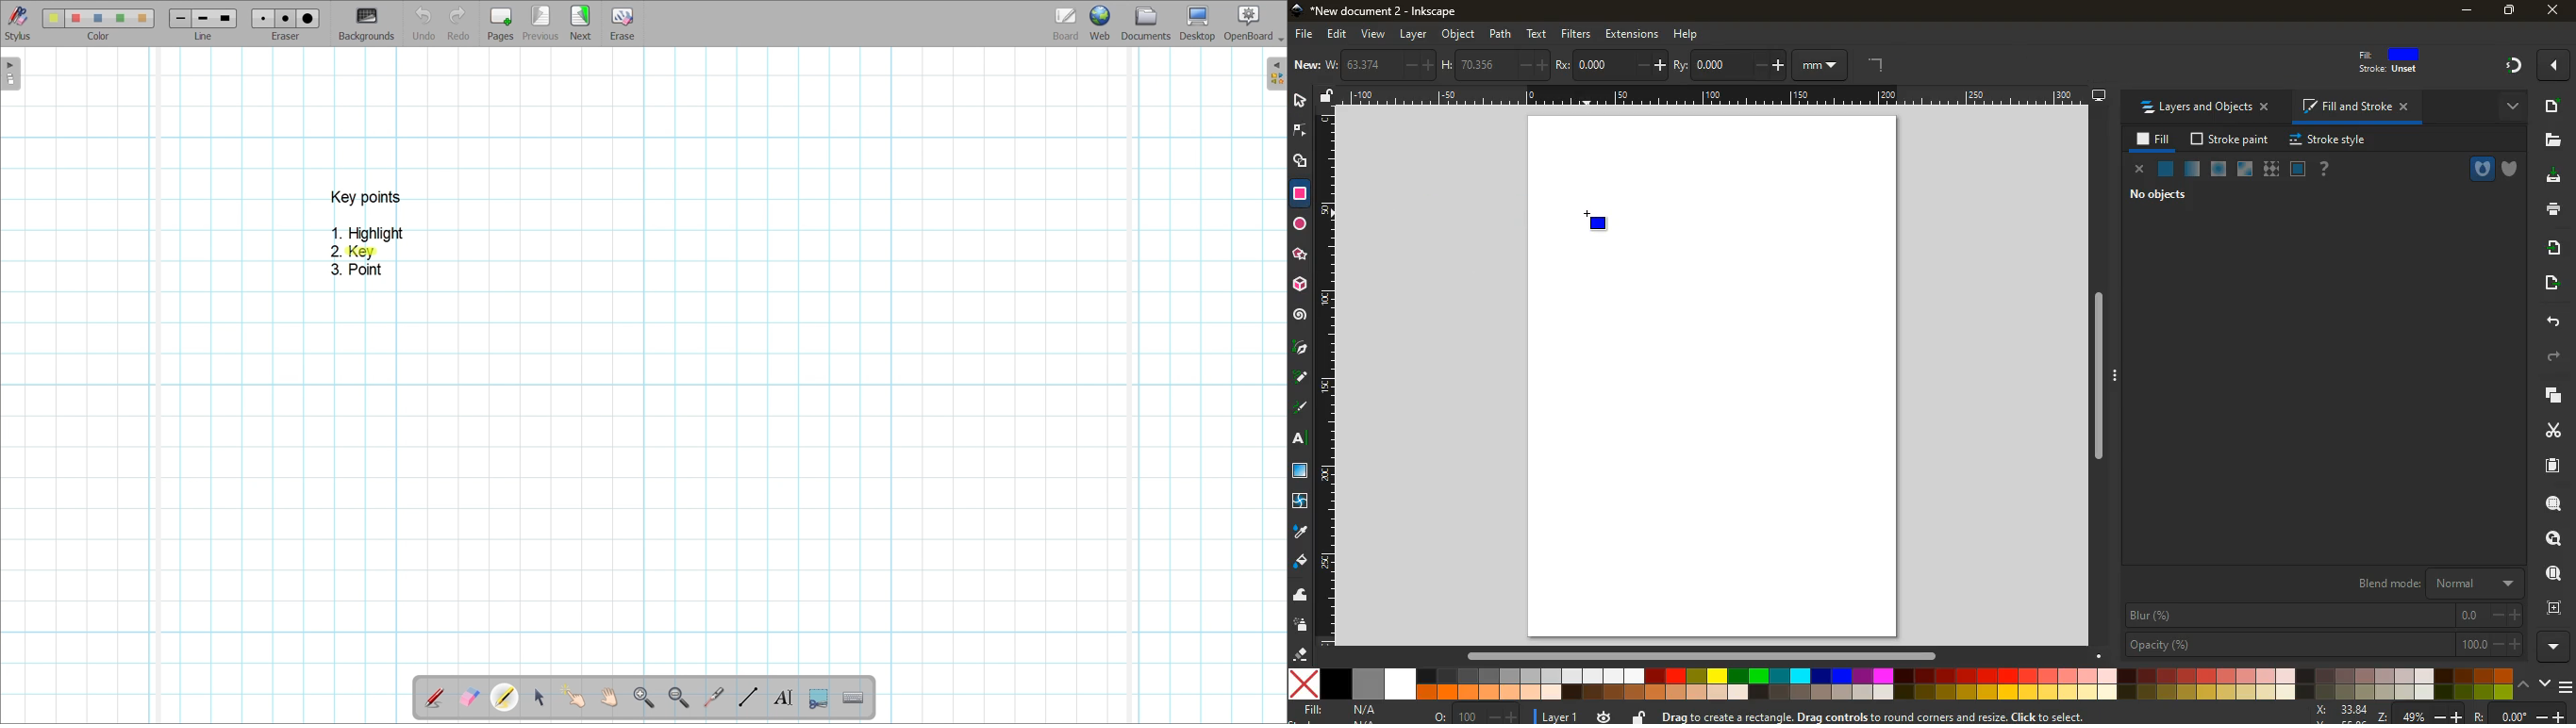 The width and height of the screenshot is (2576, 728). What do you see at coordinates (2219, 168) in the screenshot?
I see `ice` at bounding box center [2219, 168].